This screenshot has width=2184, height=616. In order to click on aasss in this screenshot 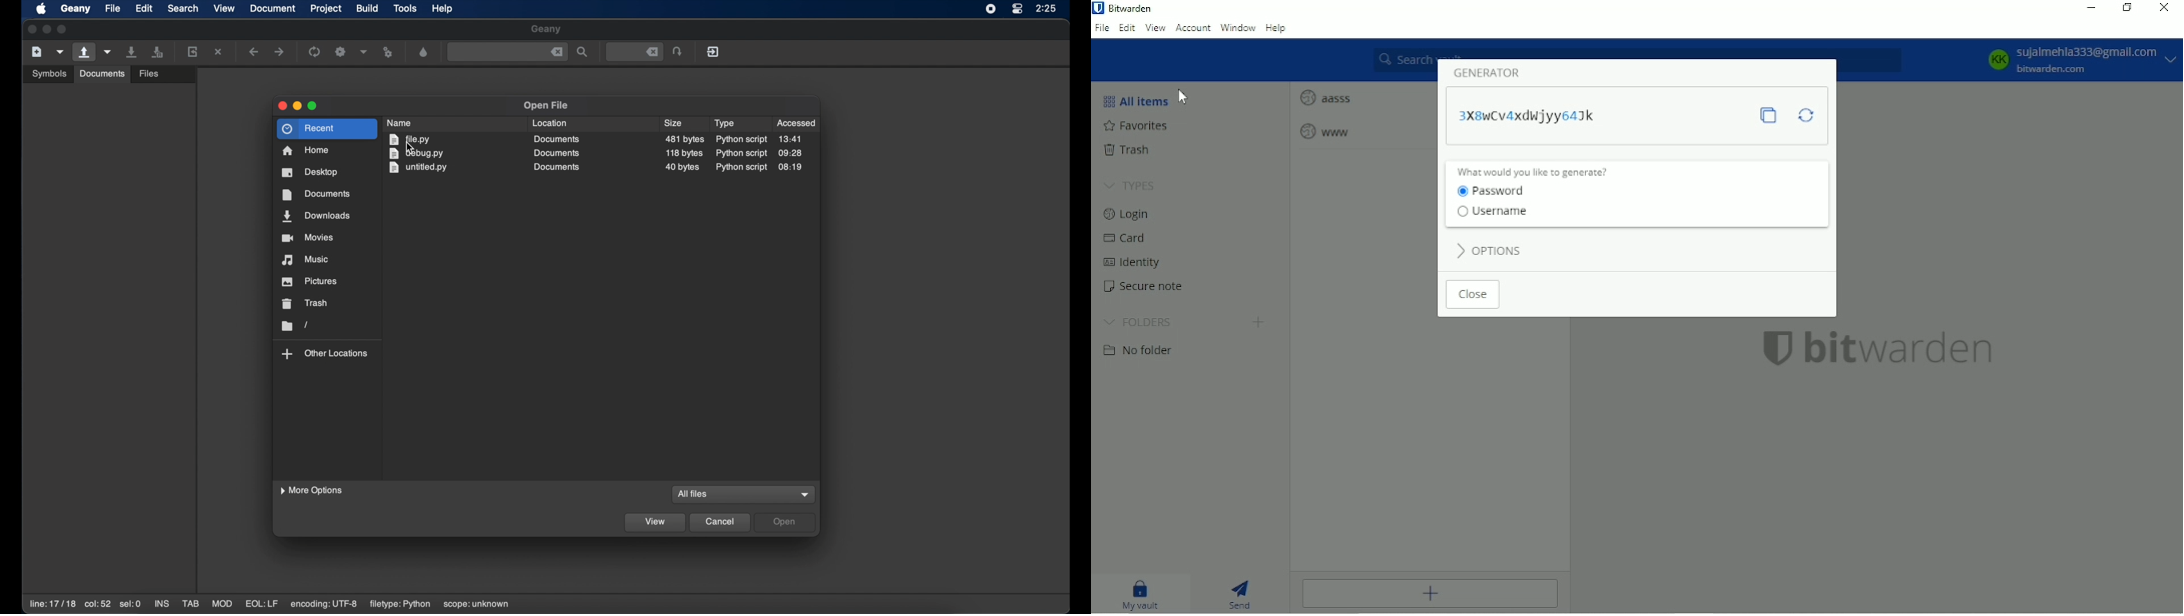, I will do `click(1327, 97)`.